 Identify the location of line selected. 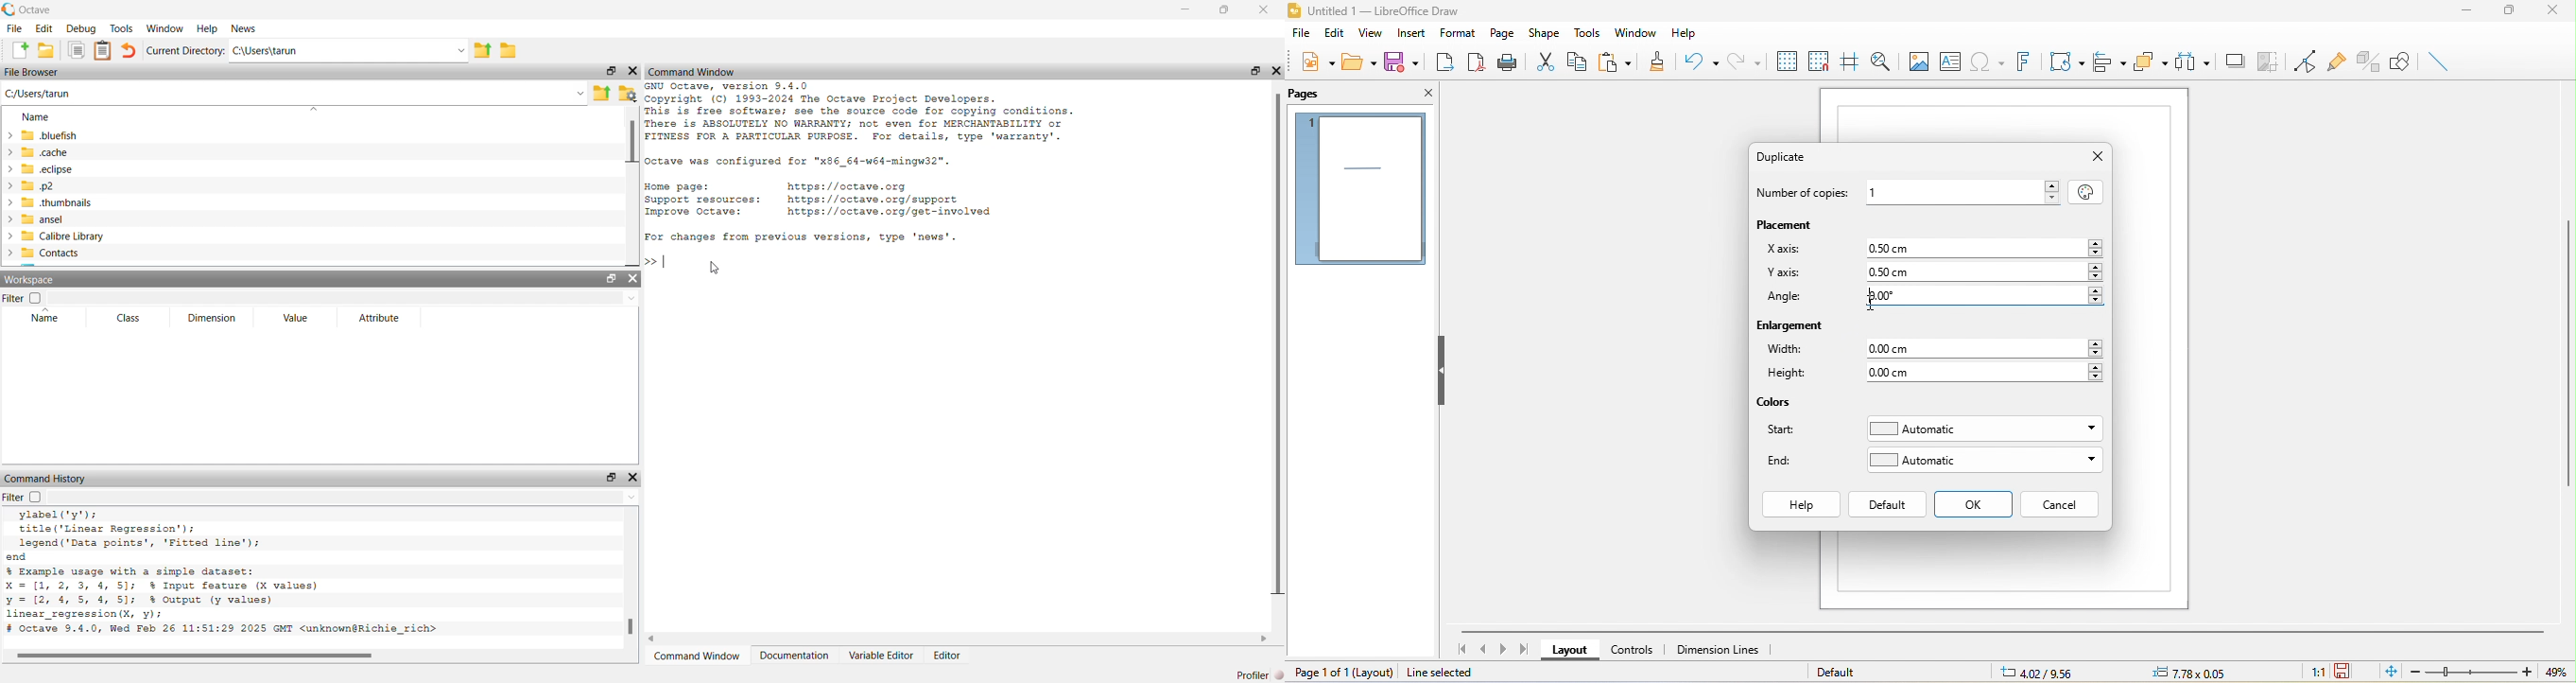
(1453, 673).